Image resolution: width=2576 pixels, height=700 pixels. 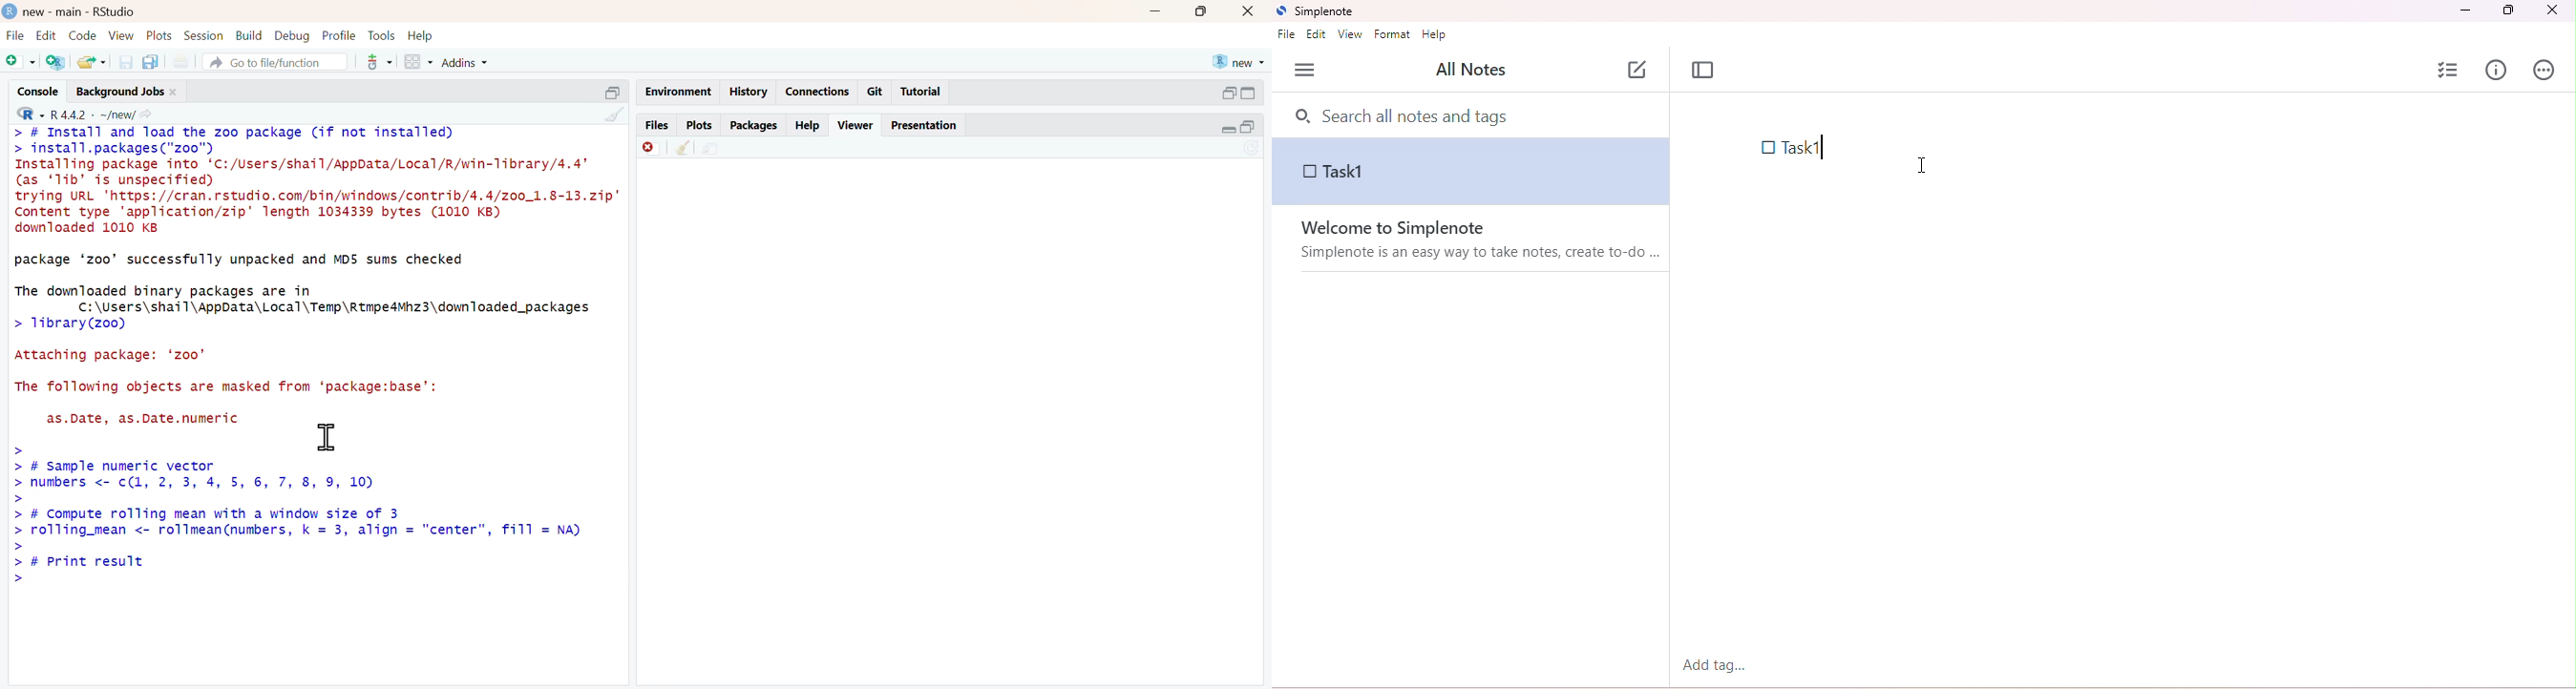 What do you see at coordinates (614, 93) in the screenshot?
I see `open in separate window` at bounding box center [614, 93].